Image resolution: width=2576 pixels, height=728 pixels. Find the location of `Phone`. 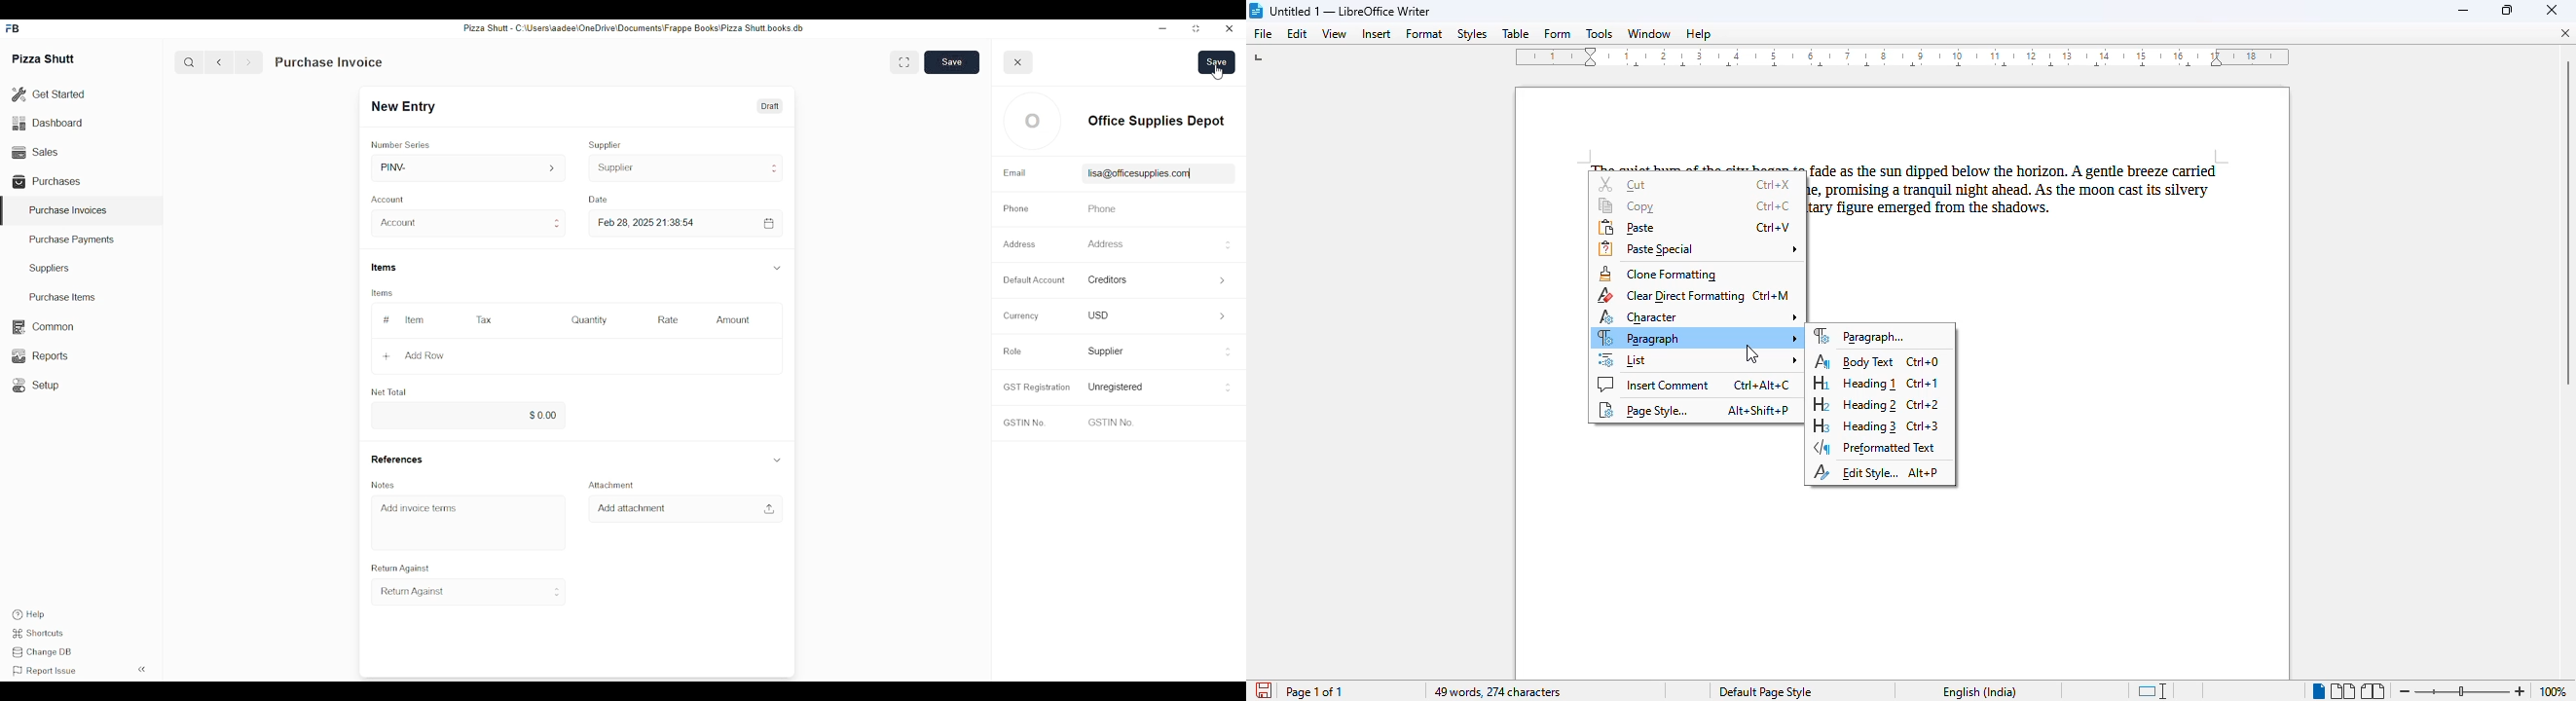

Phone is located at coordinates (1099, 209).